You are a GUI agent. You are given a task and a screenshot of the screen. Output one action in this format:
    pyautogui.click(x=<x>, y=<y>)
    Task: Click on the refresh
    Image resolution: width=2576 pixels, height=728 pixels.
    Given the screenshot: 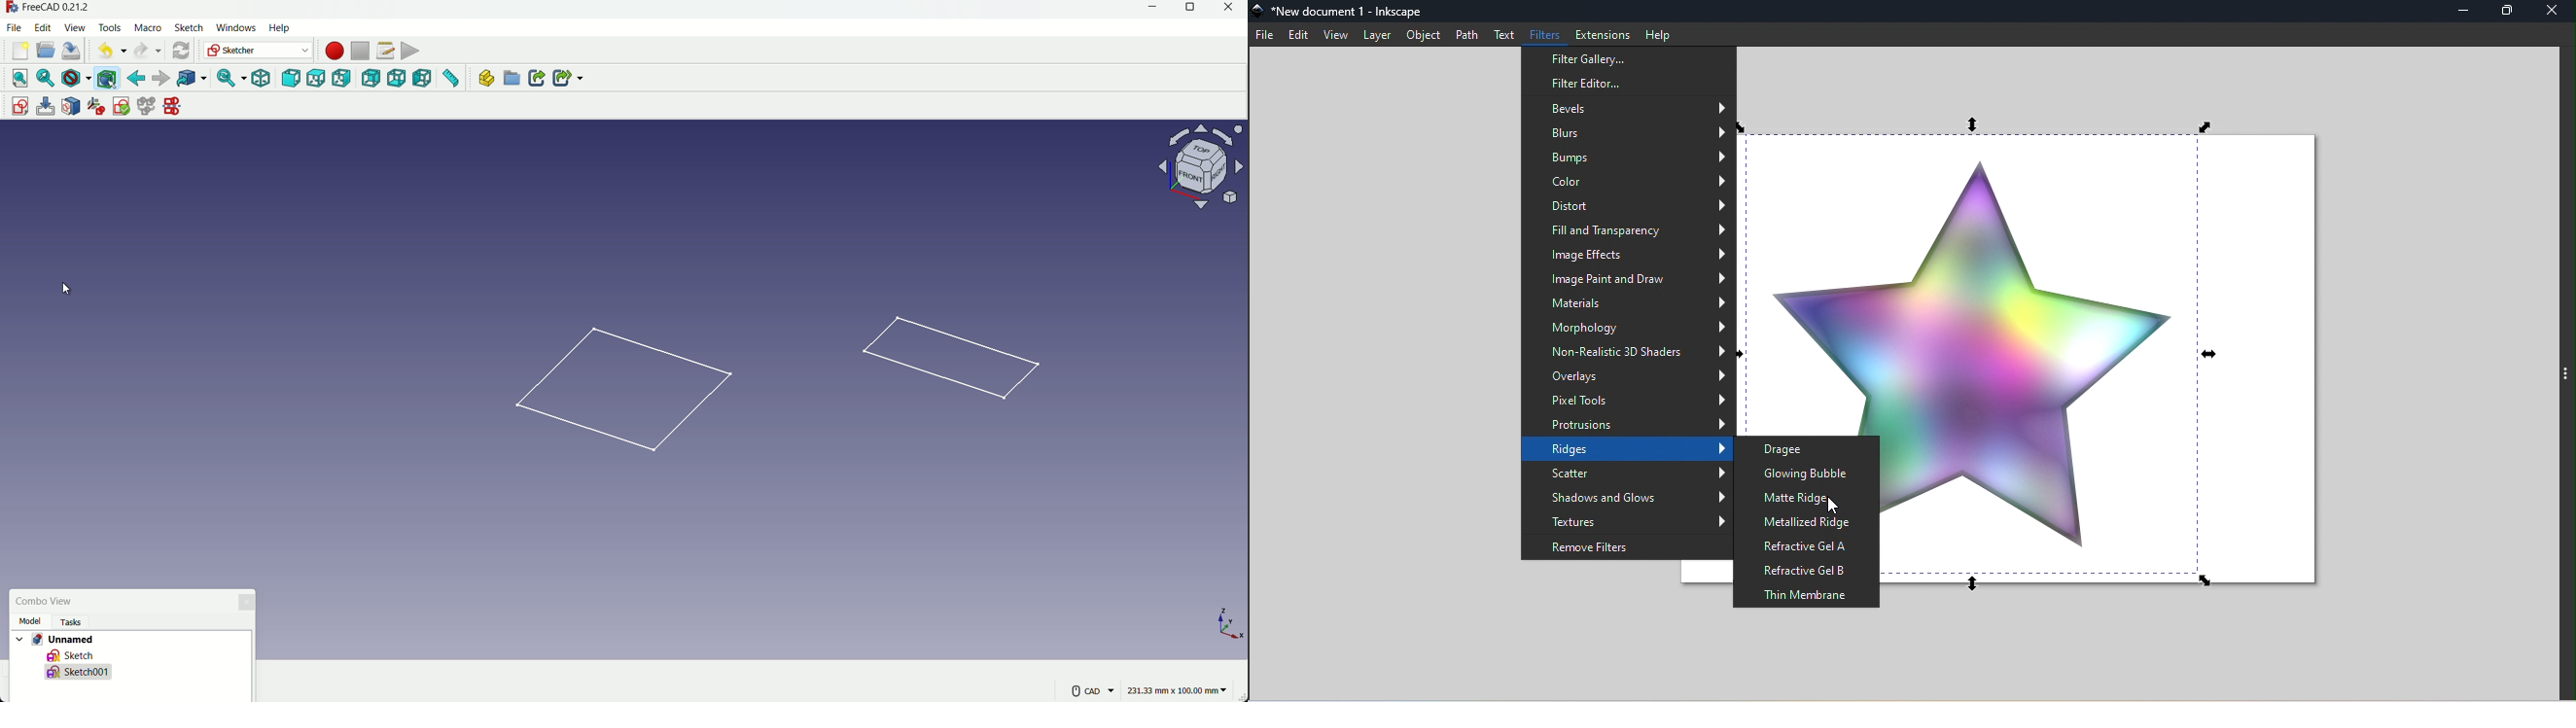 What is the action you would take?
    pyautogui.click(x=183, y=50)
    